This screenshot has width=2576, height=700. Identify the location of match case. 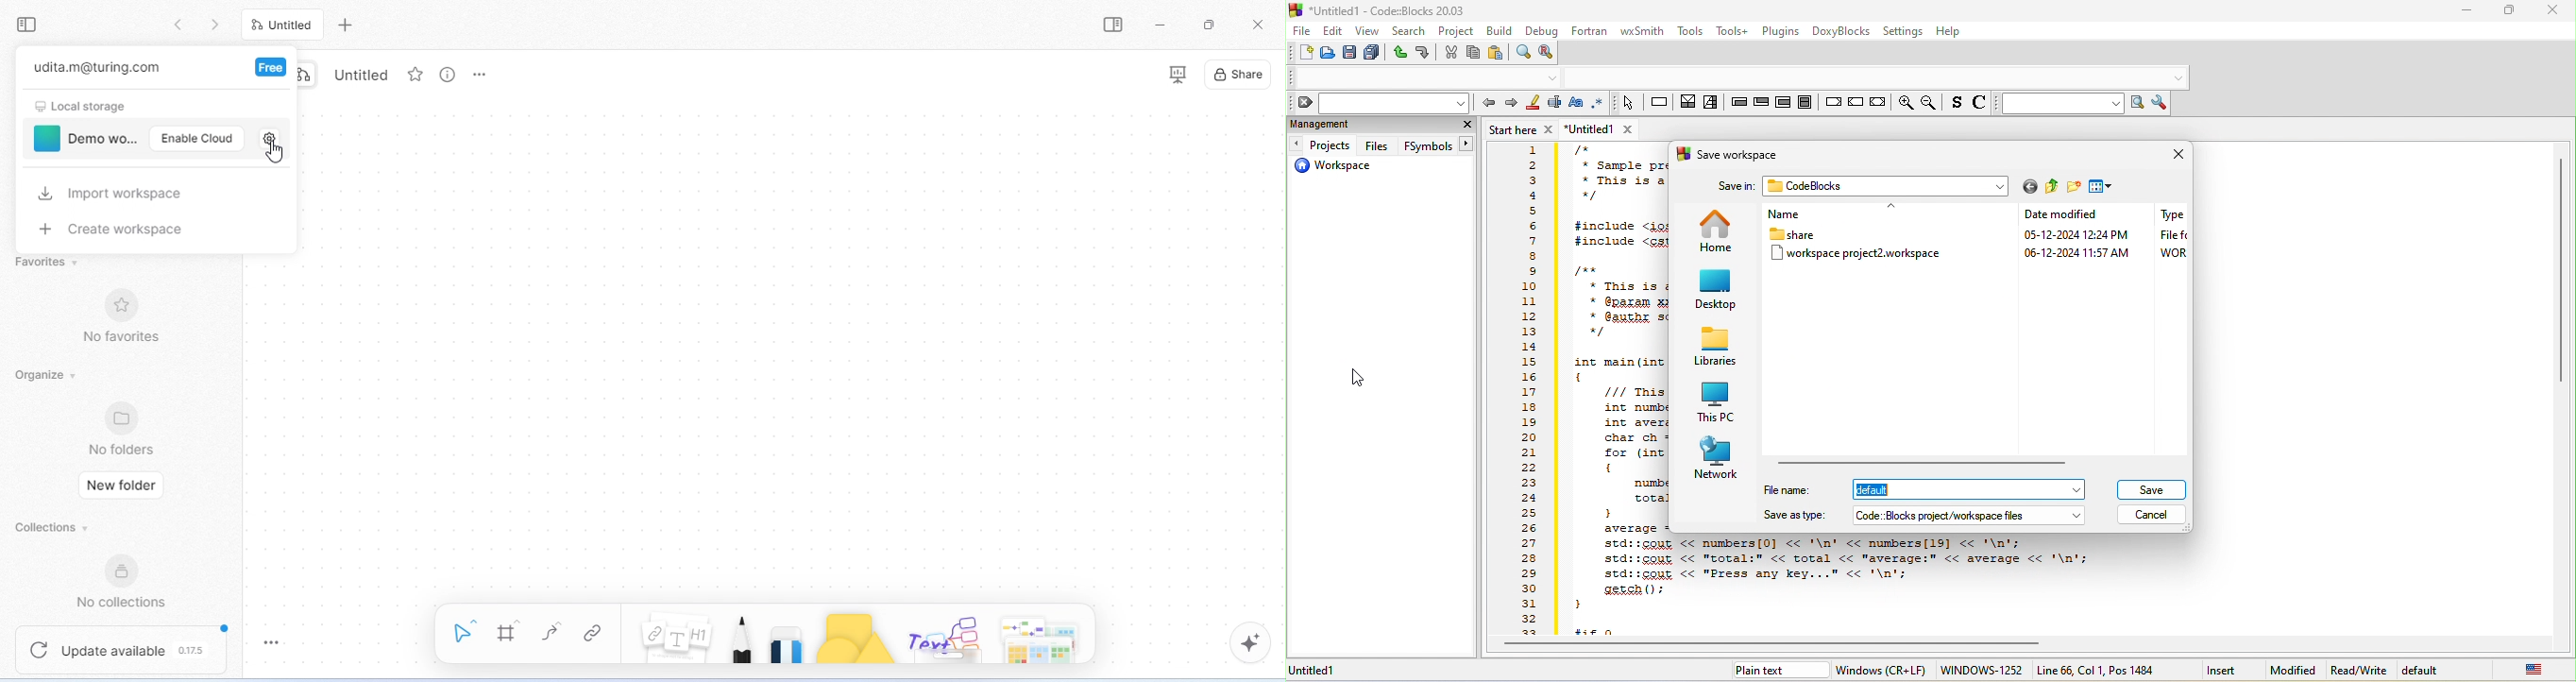
(1579, 105).